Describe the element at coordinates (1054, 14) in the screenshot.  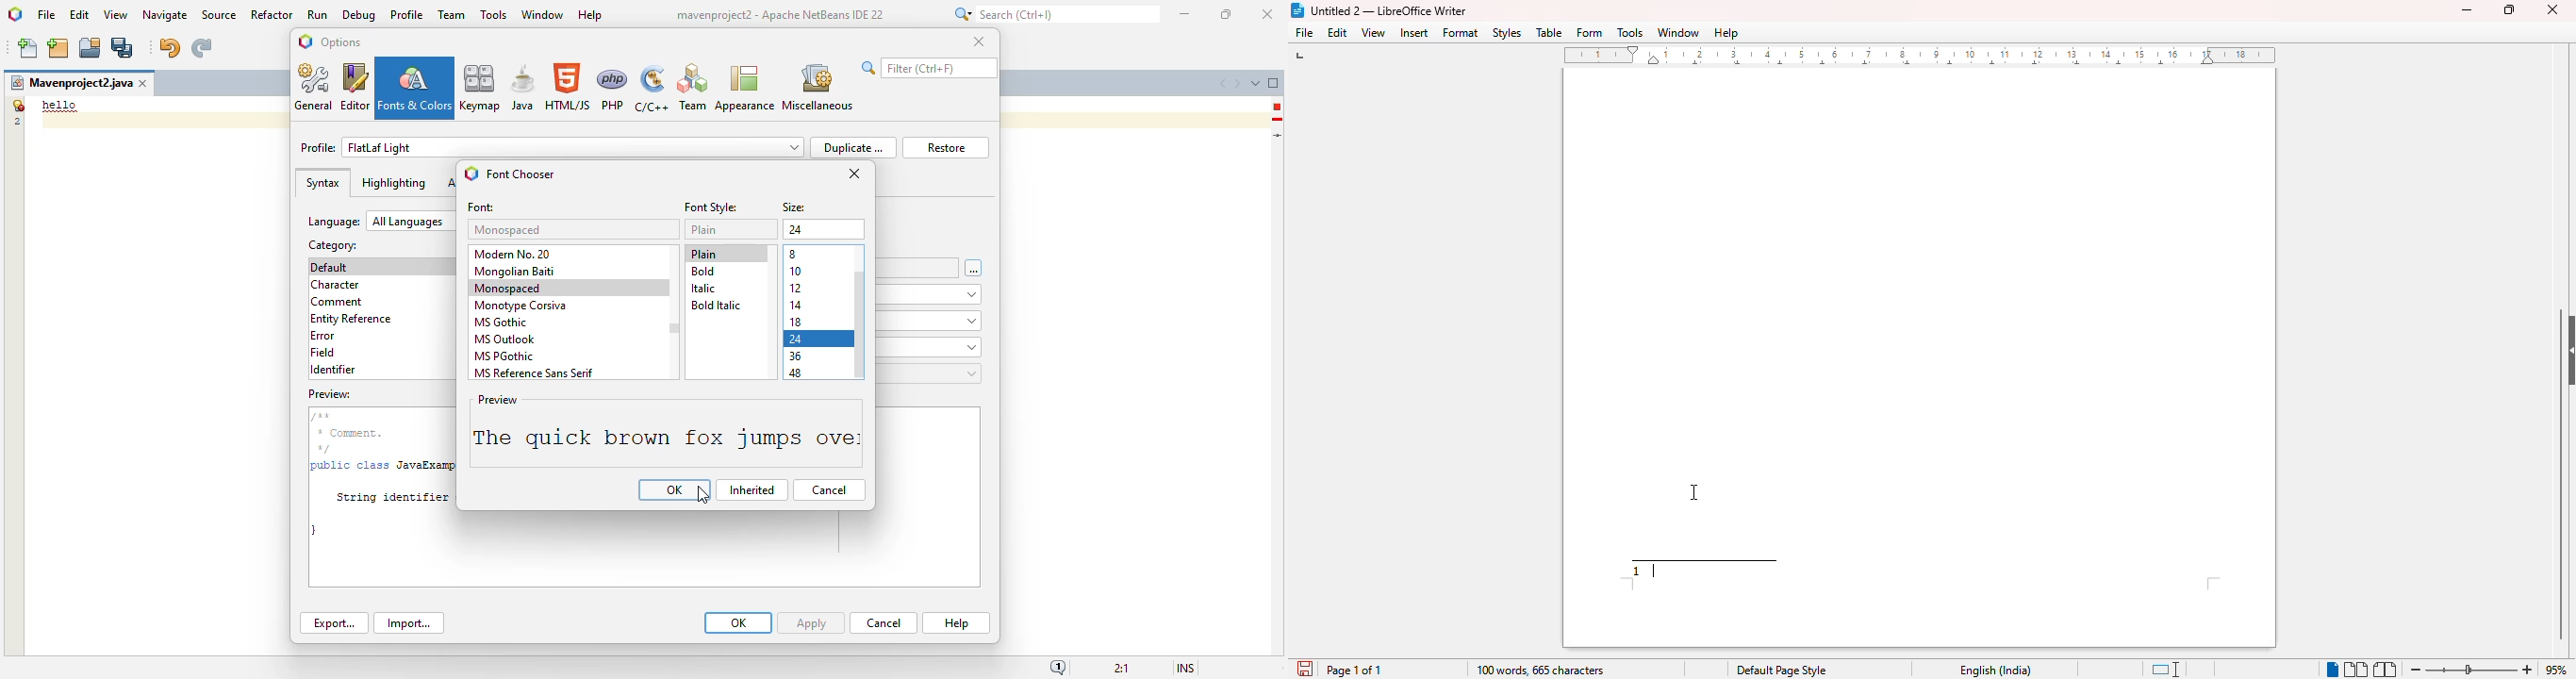
I see `search` at that location.